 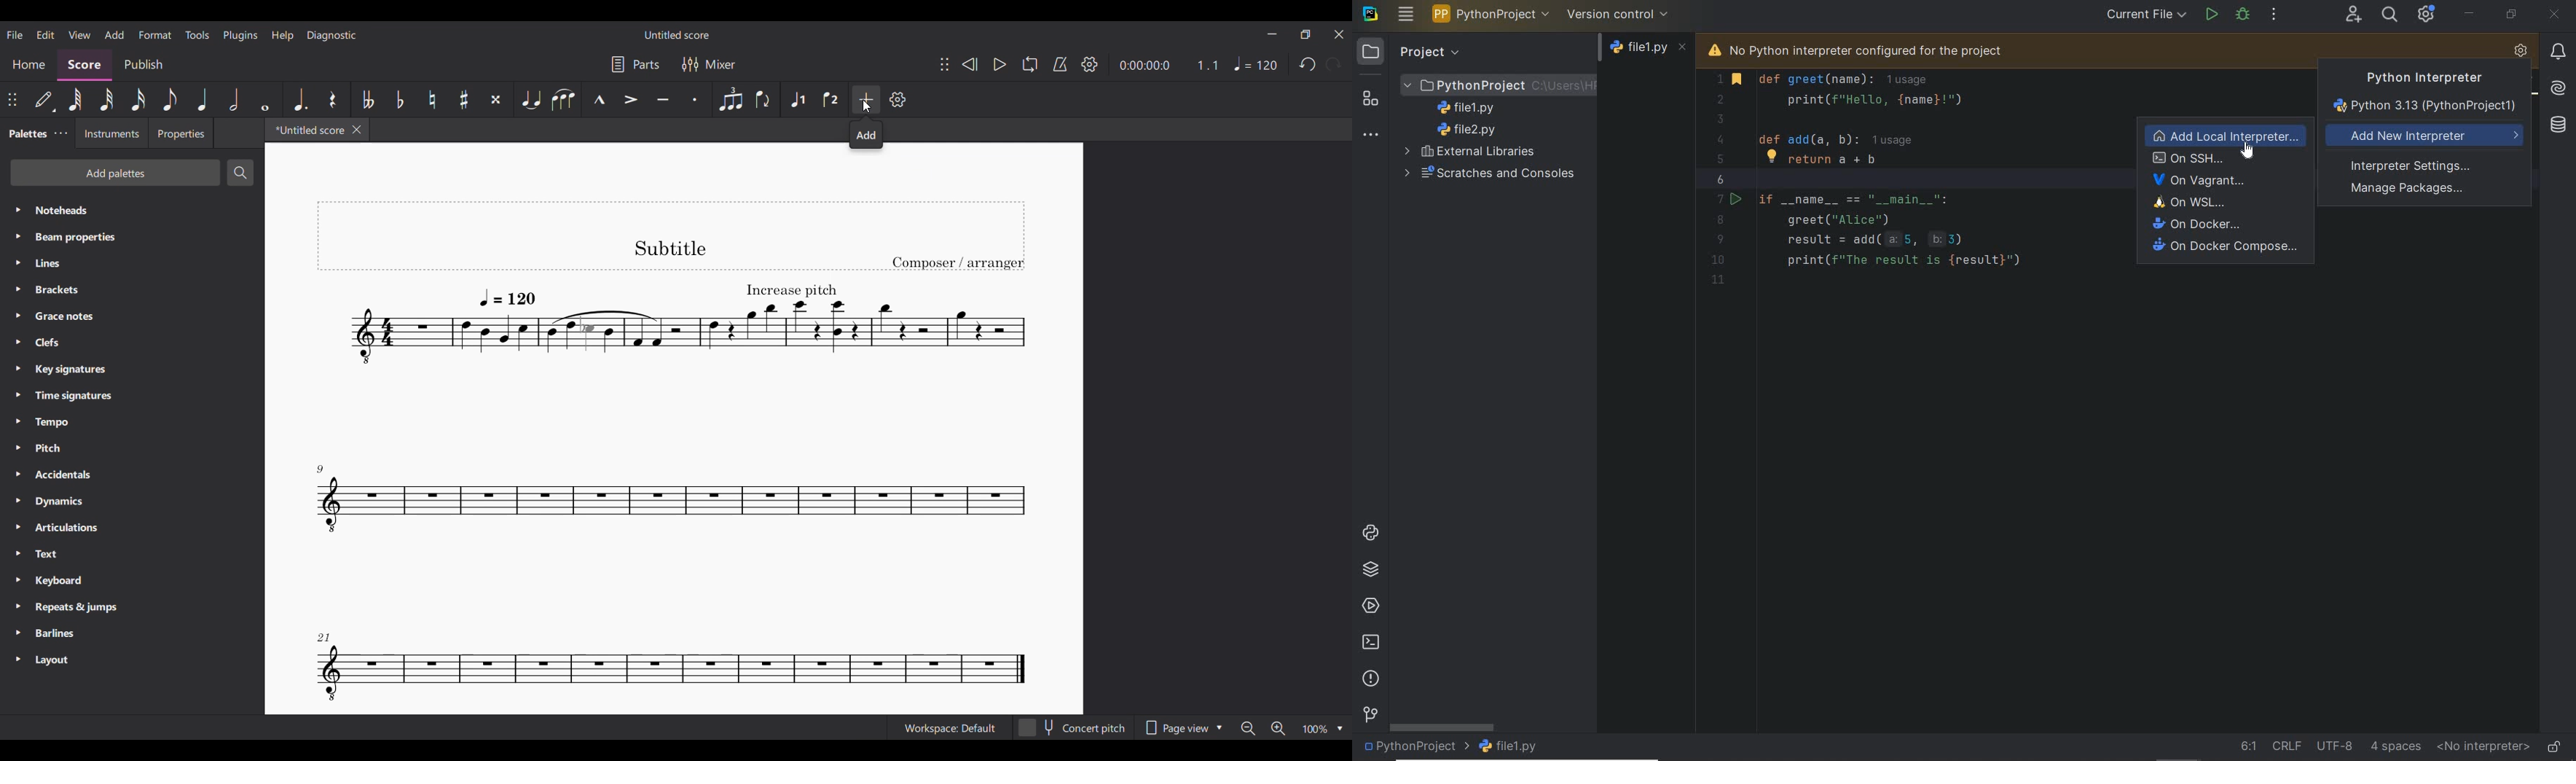 I want to click on Barlines, so click(x=133, y=634).